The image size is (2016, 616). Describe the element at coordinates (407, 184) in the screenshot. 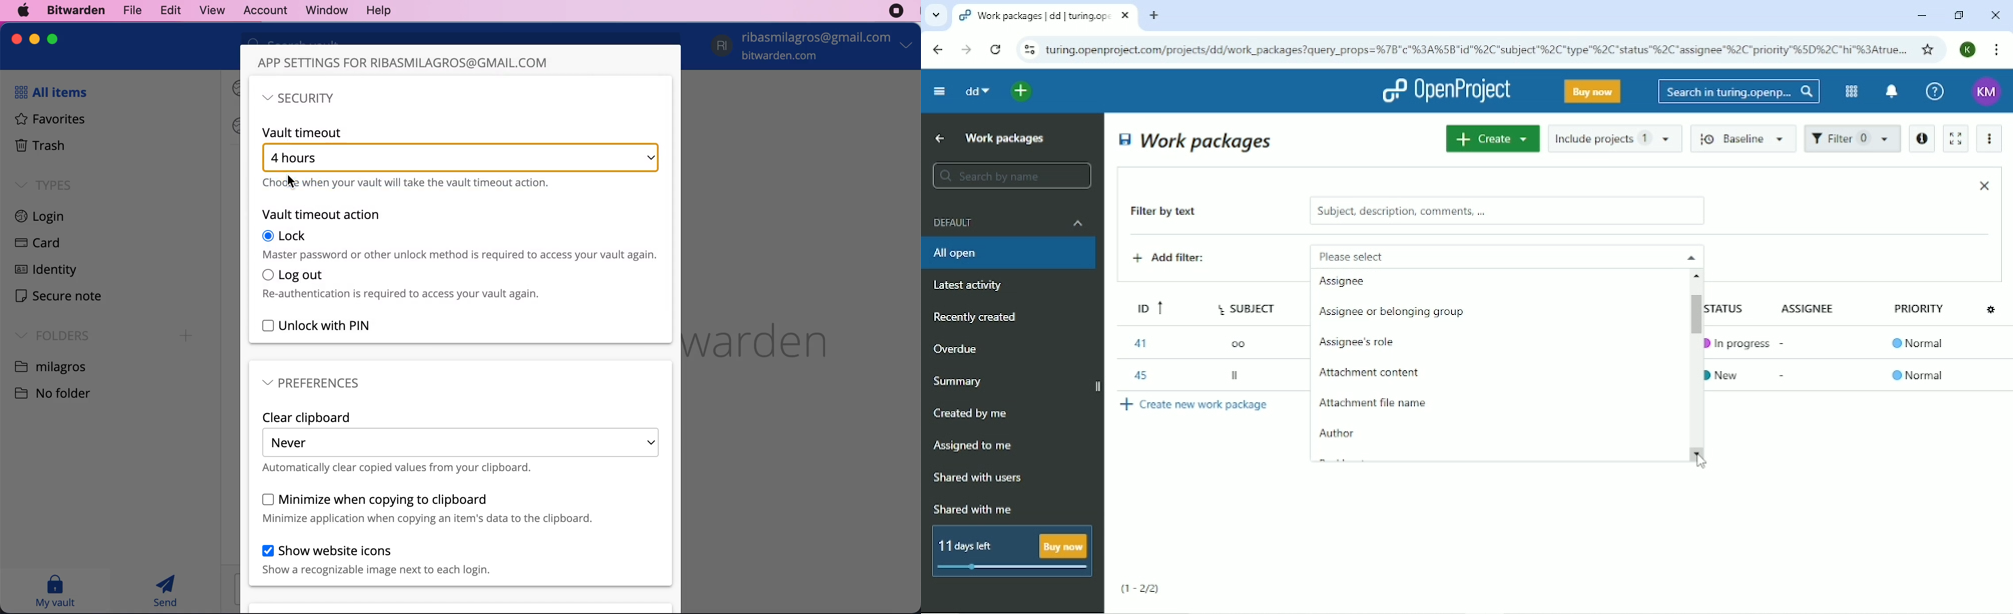

I see `choose when your vault will take the vault timeout action` at that location.